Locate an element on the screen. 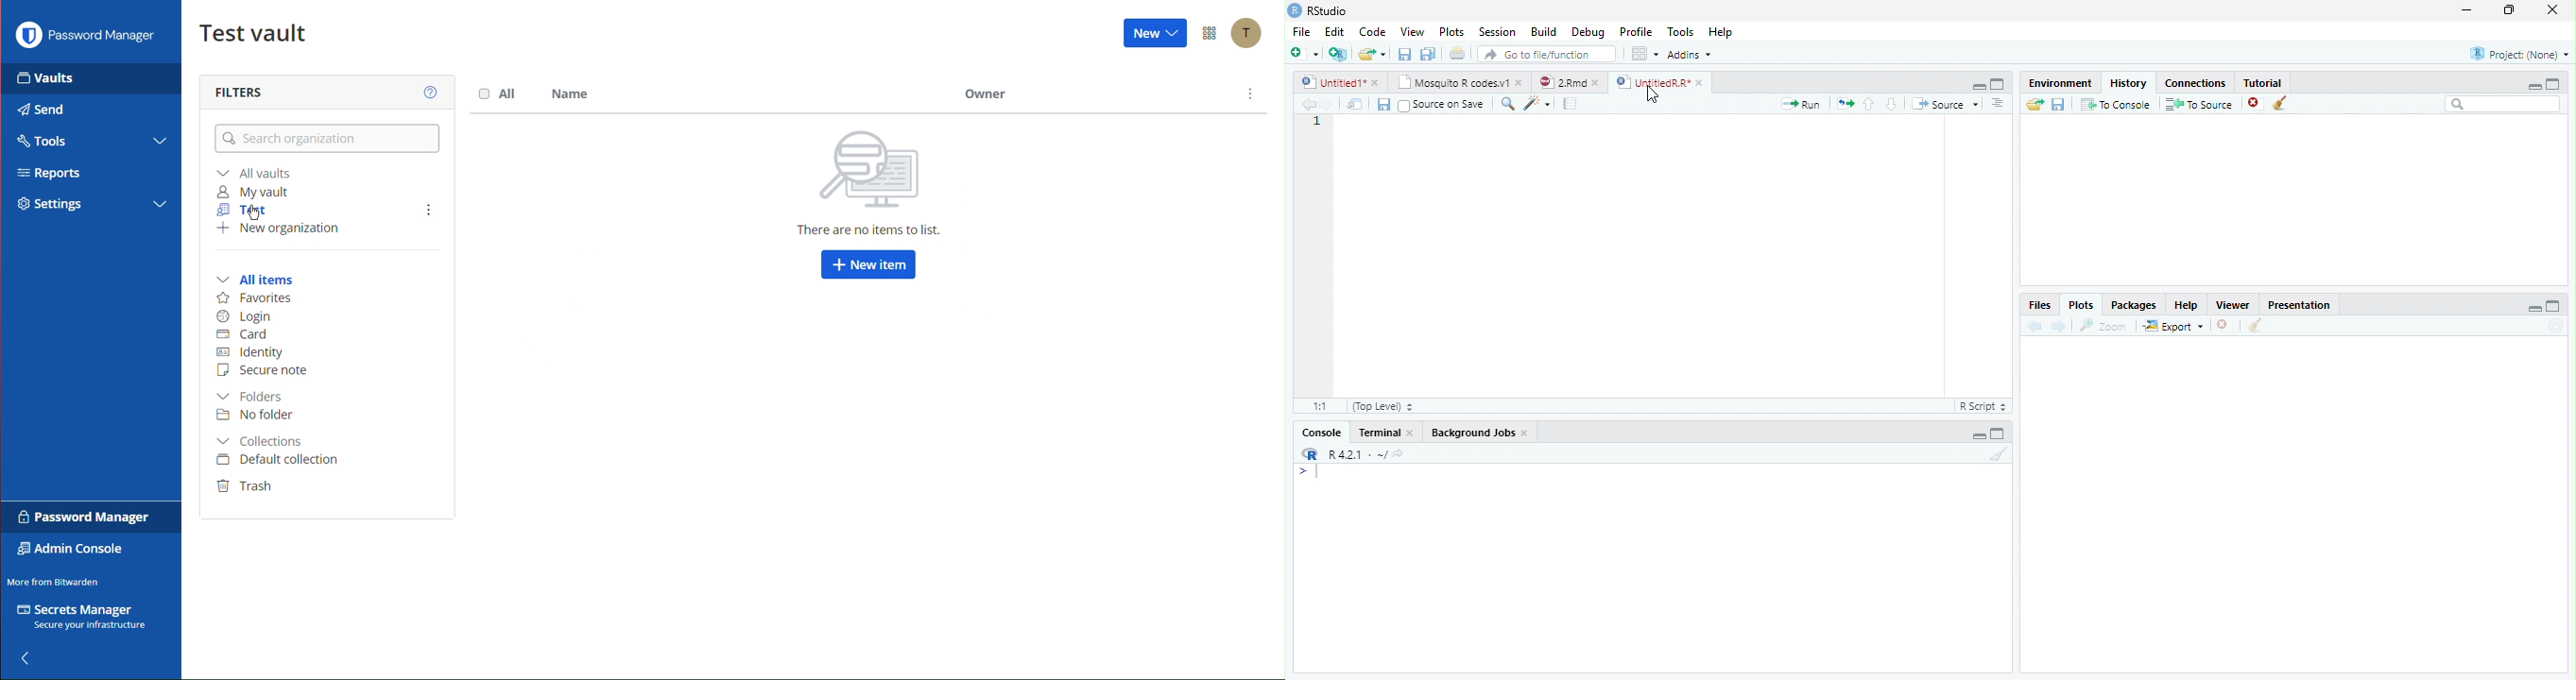 This screenshot has width=2576, height=700. All vaults is located at coordinates (255, 174).